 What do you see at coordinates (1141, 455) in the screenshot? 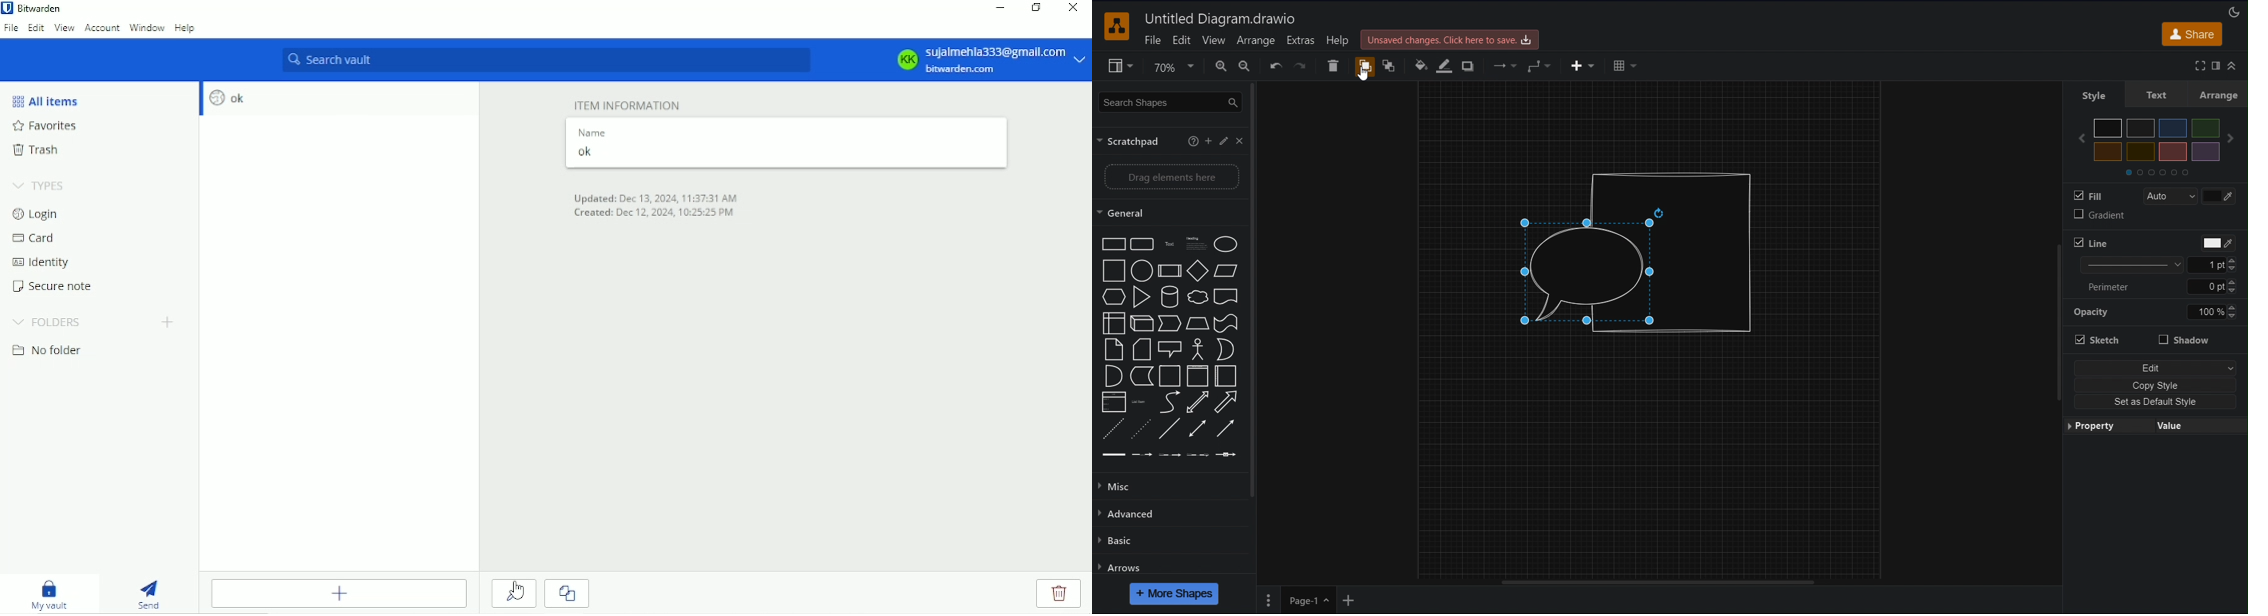
I see `Connector with label` at bounding box center [1141, 455].